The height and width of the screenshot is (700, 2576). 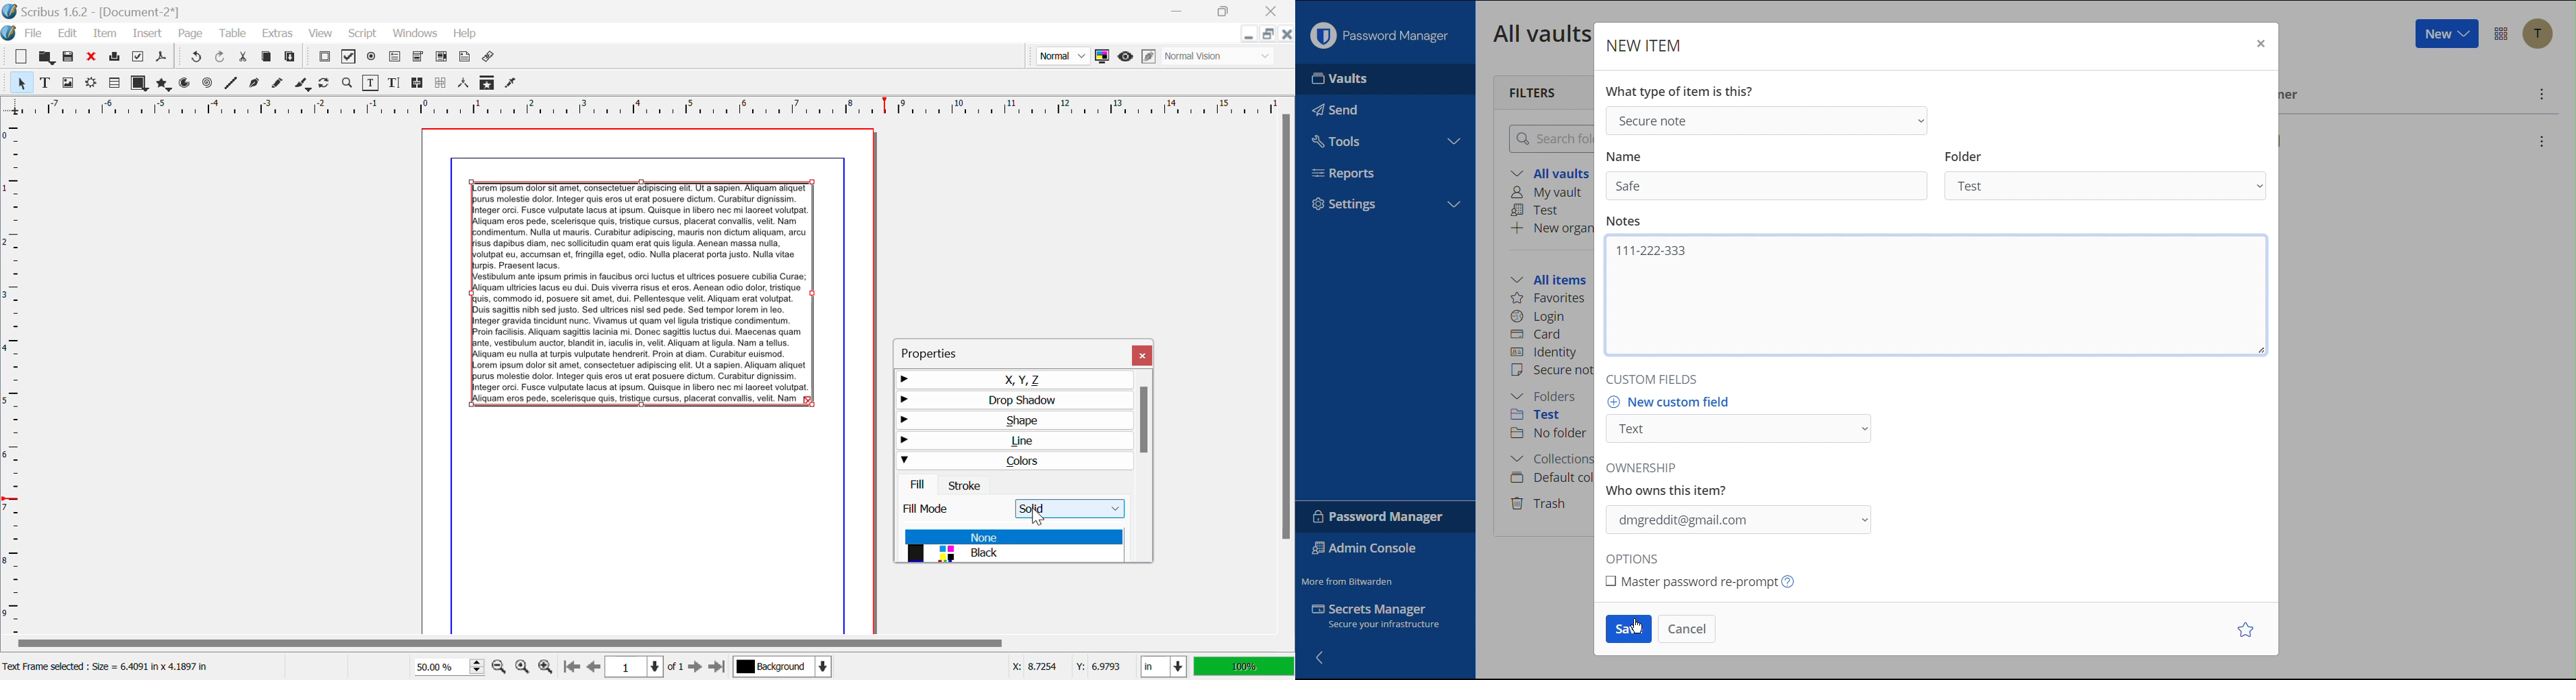 I want to click on Password Manager, so click(x=1380, y=516).